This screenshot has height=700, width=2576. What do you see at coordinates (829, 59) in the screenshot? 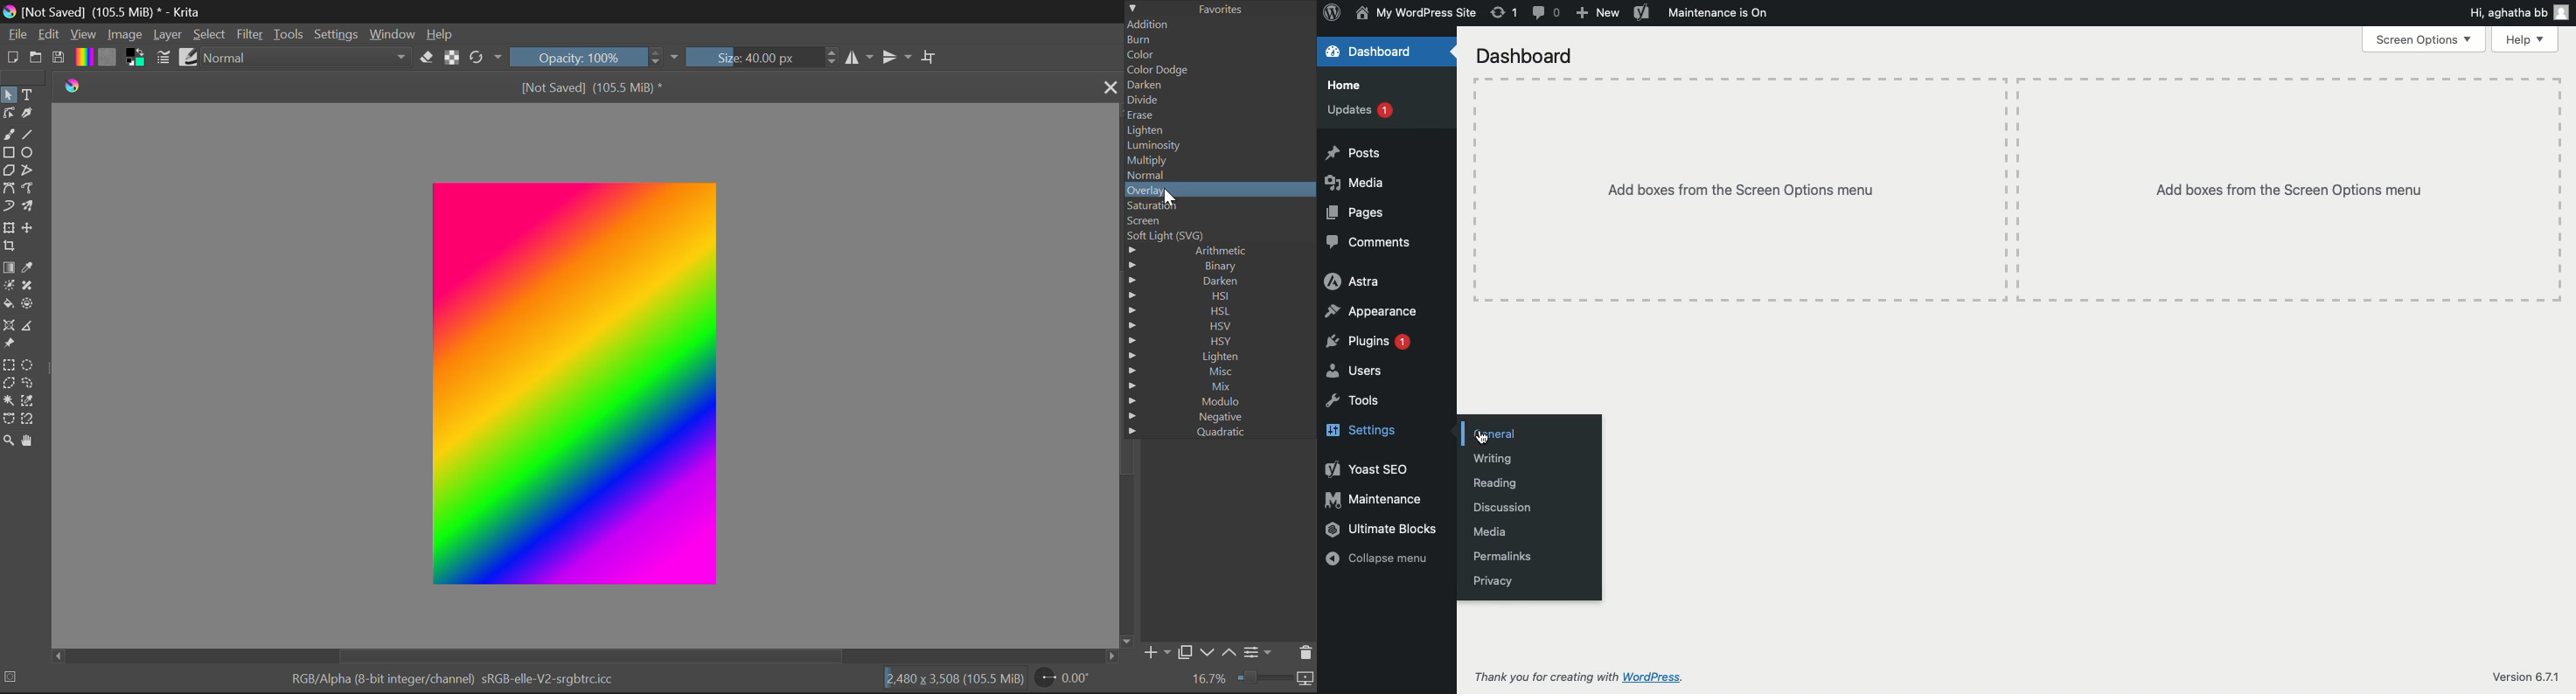
I see `Increase or decrease size` at bounding box center [829, 59].